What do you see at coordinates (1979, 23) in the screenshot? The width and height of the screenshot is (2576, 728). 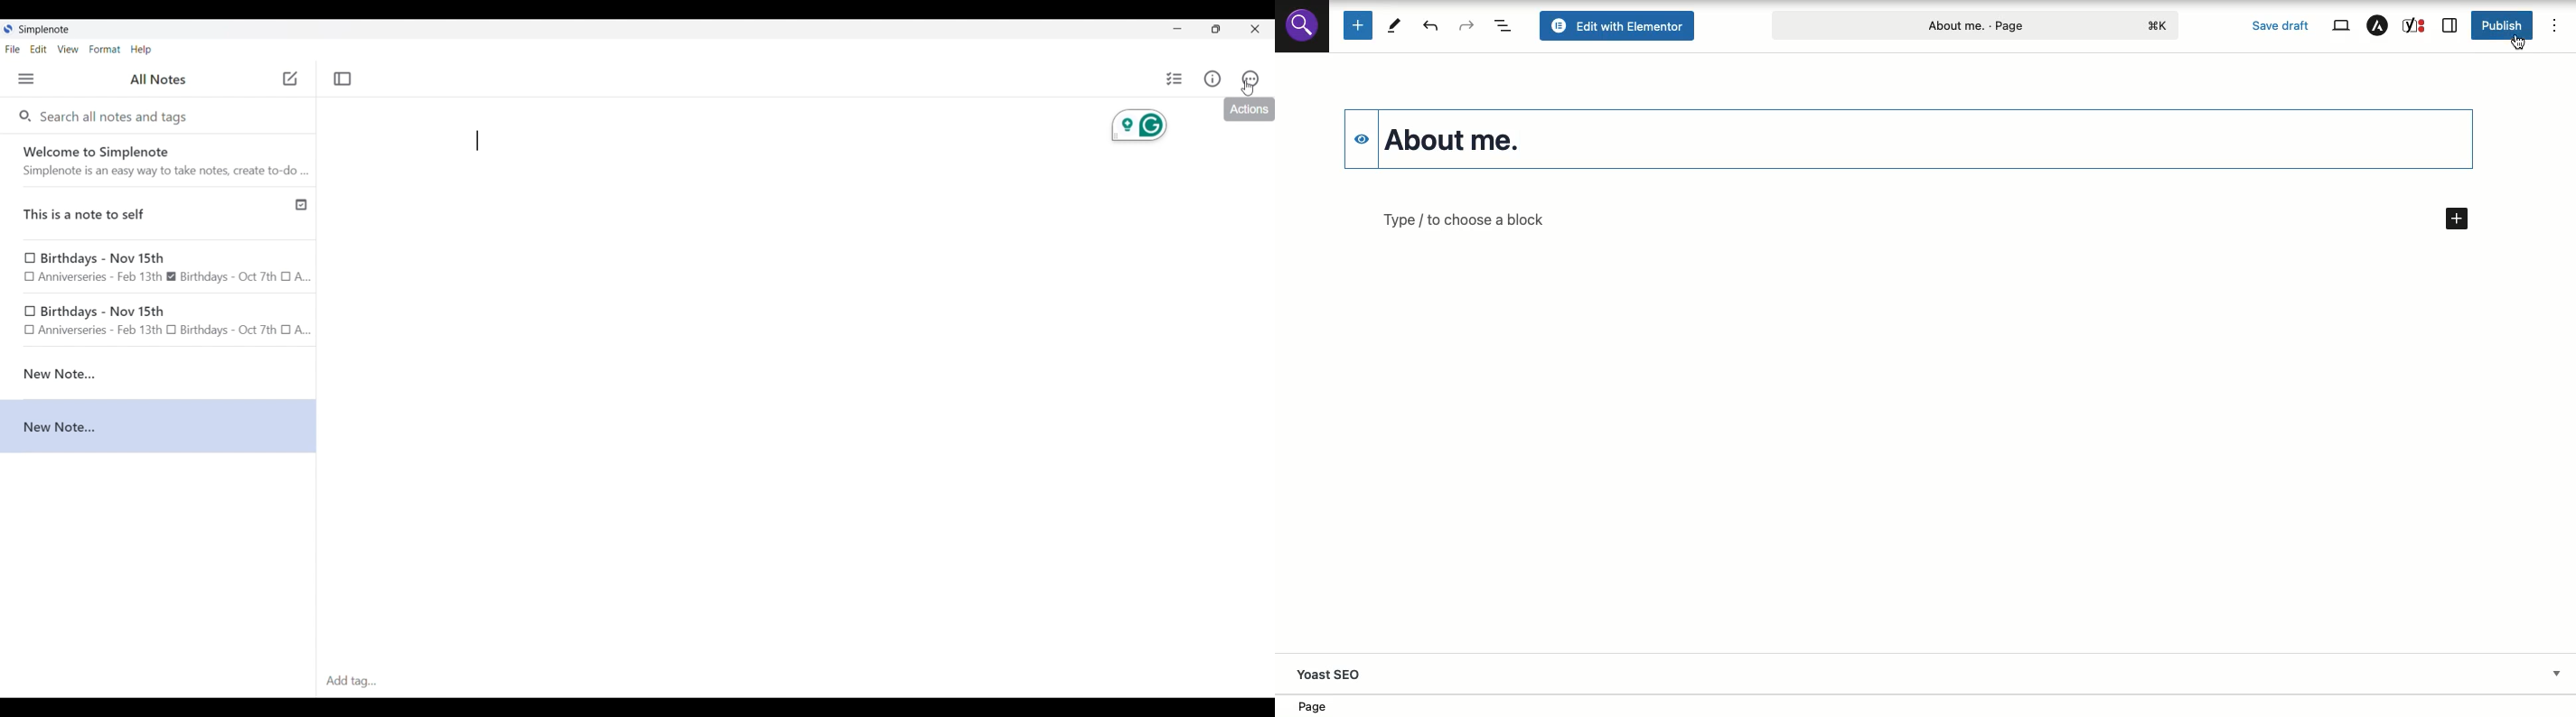 I see `About me - Page` at bounding box center [1979, 23].